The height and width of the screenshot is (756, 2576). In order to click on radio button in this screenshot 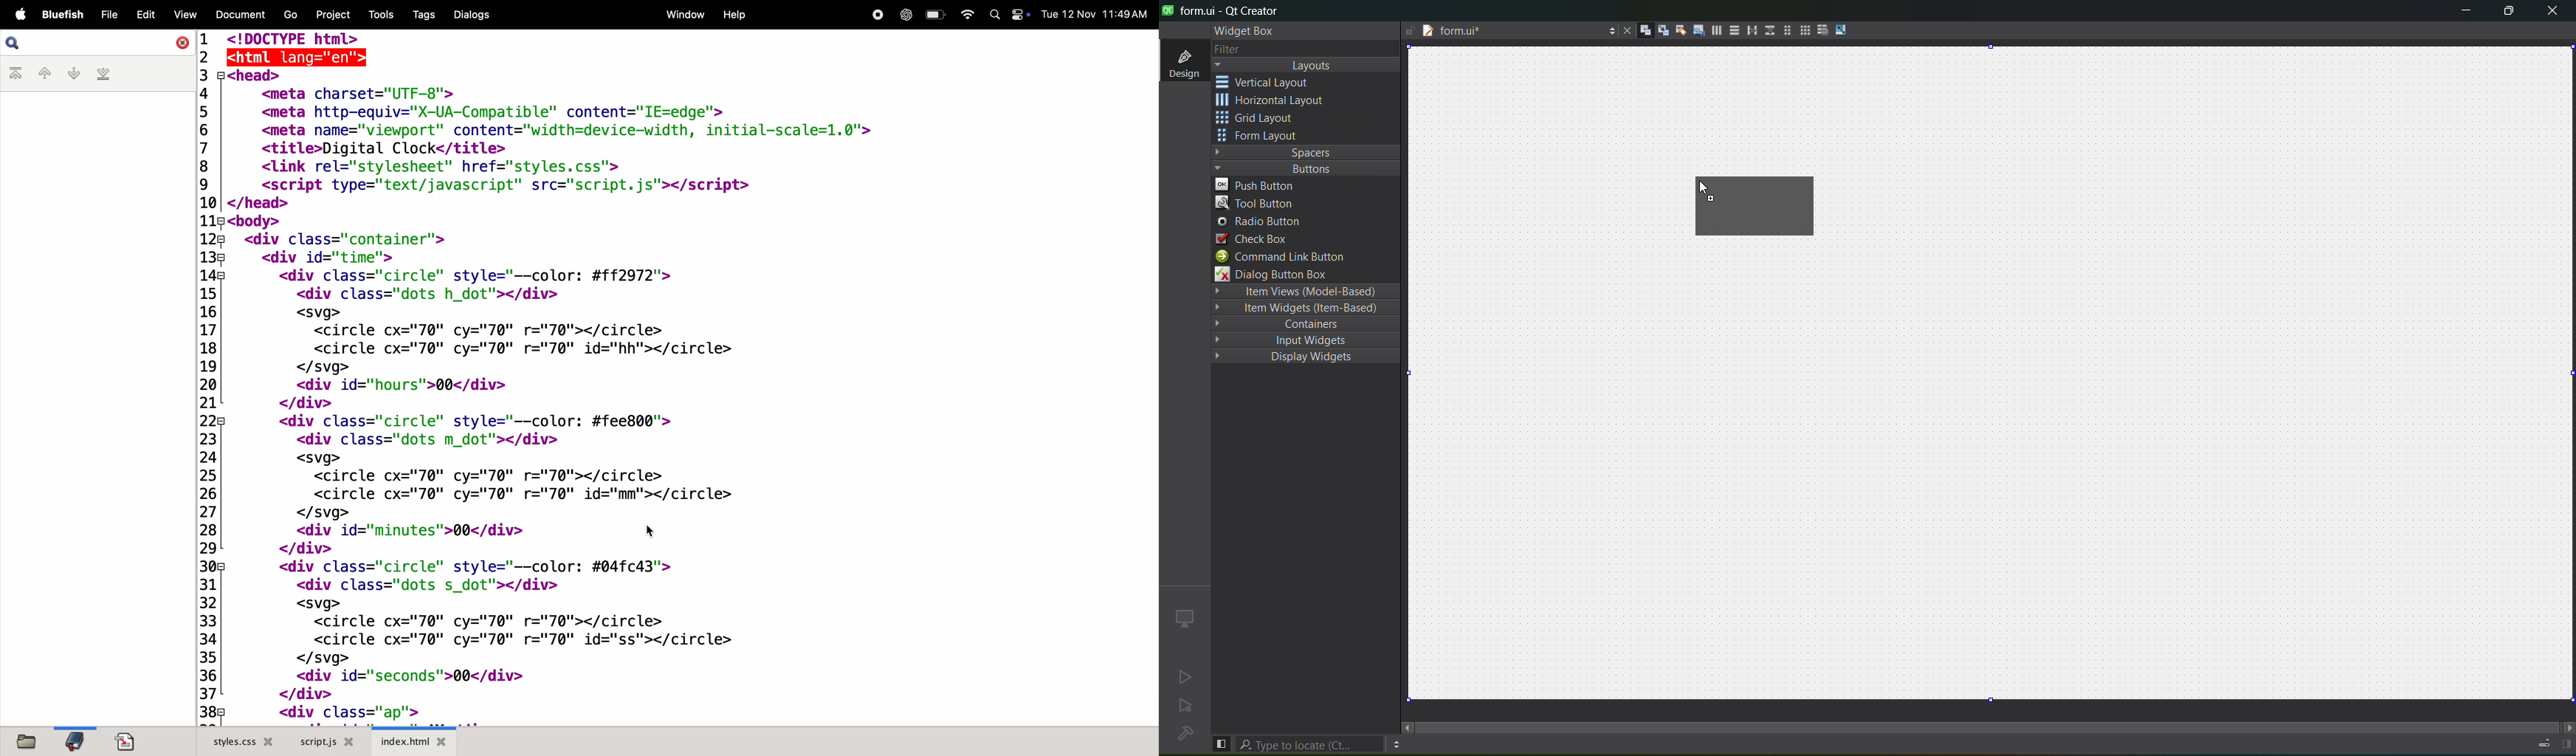, I will do `click(1259, 223)`.